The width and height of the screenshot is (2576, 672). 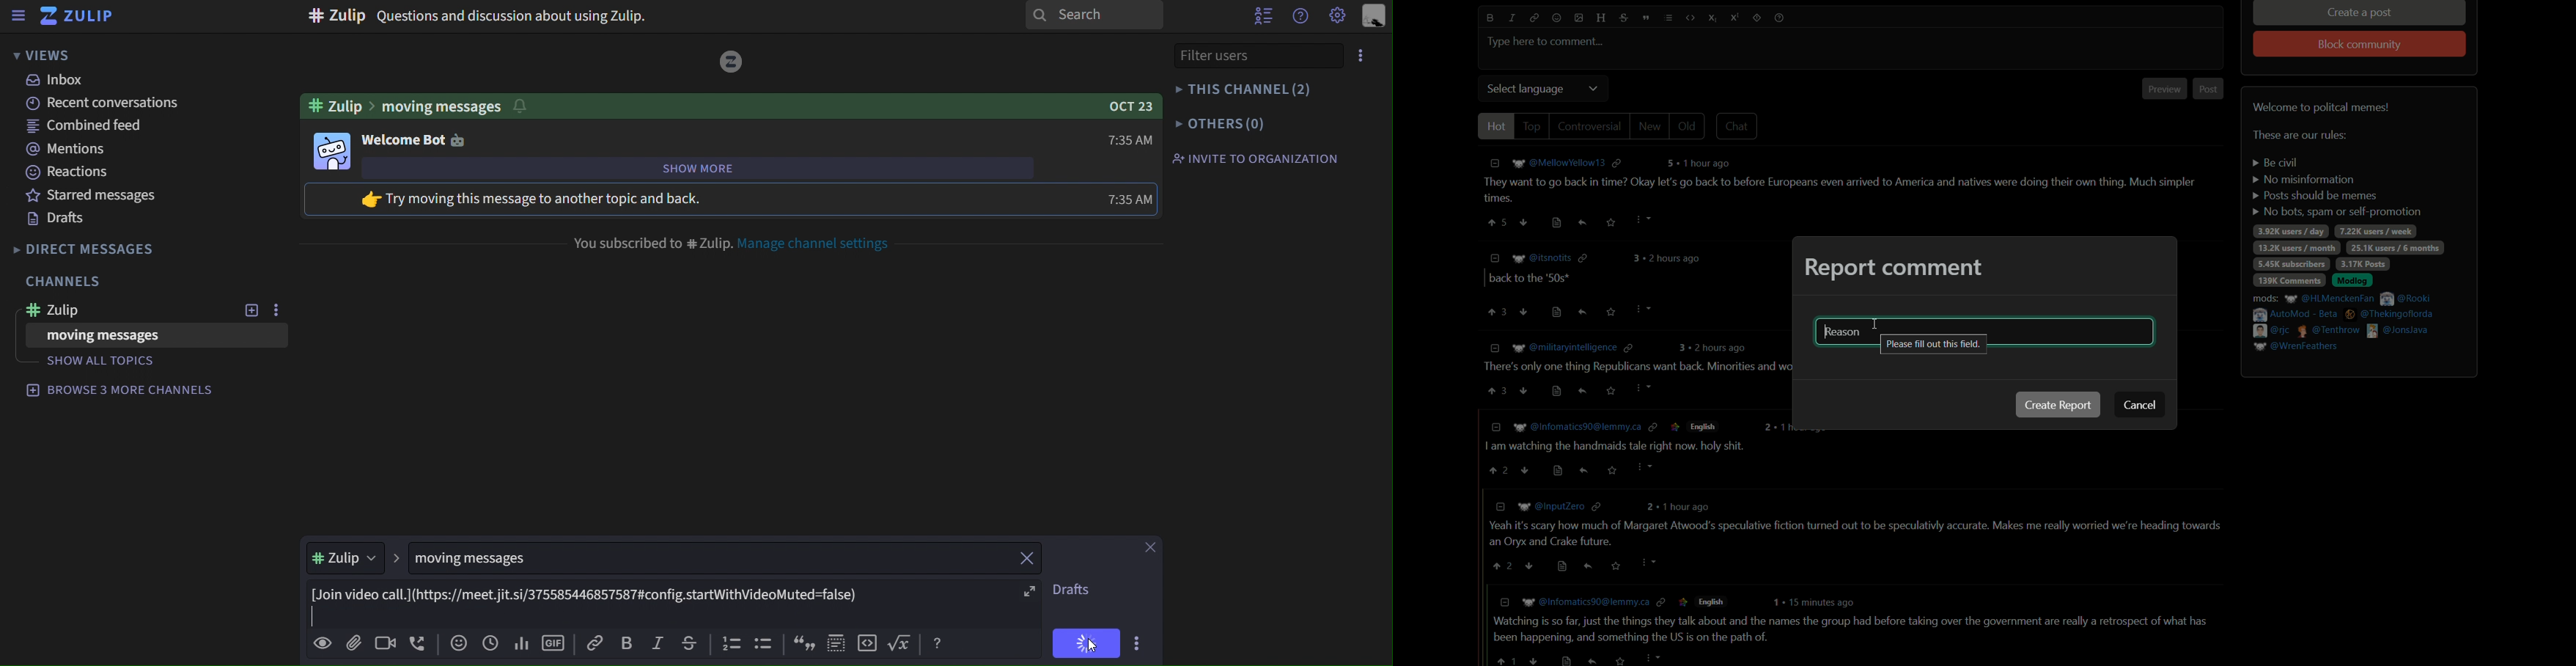 I want to click on icon, so click(x=761, y=643).